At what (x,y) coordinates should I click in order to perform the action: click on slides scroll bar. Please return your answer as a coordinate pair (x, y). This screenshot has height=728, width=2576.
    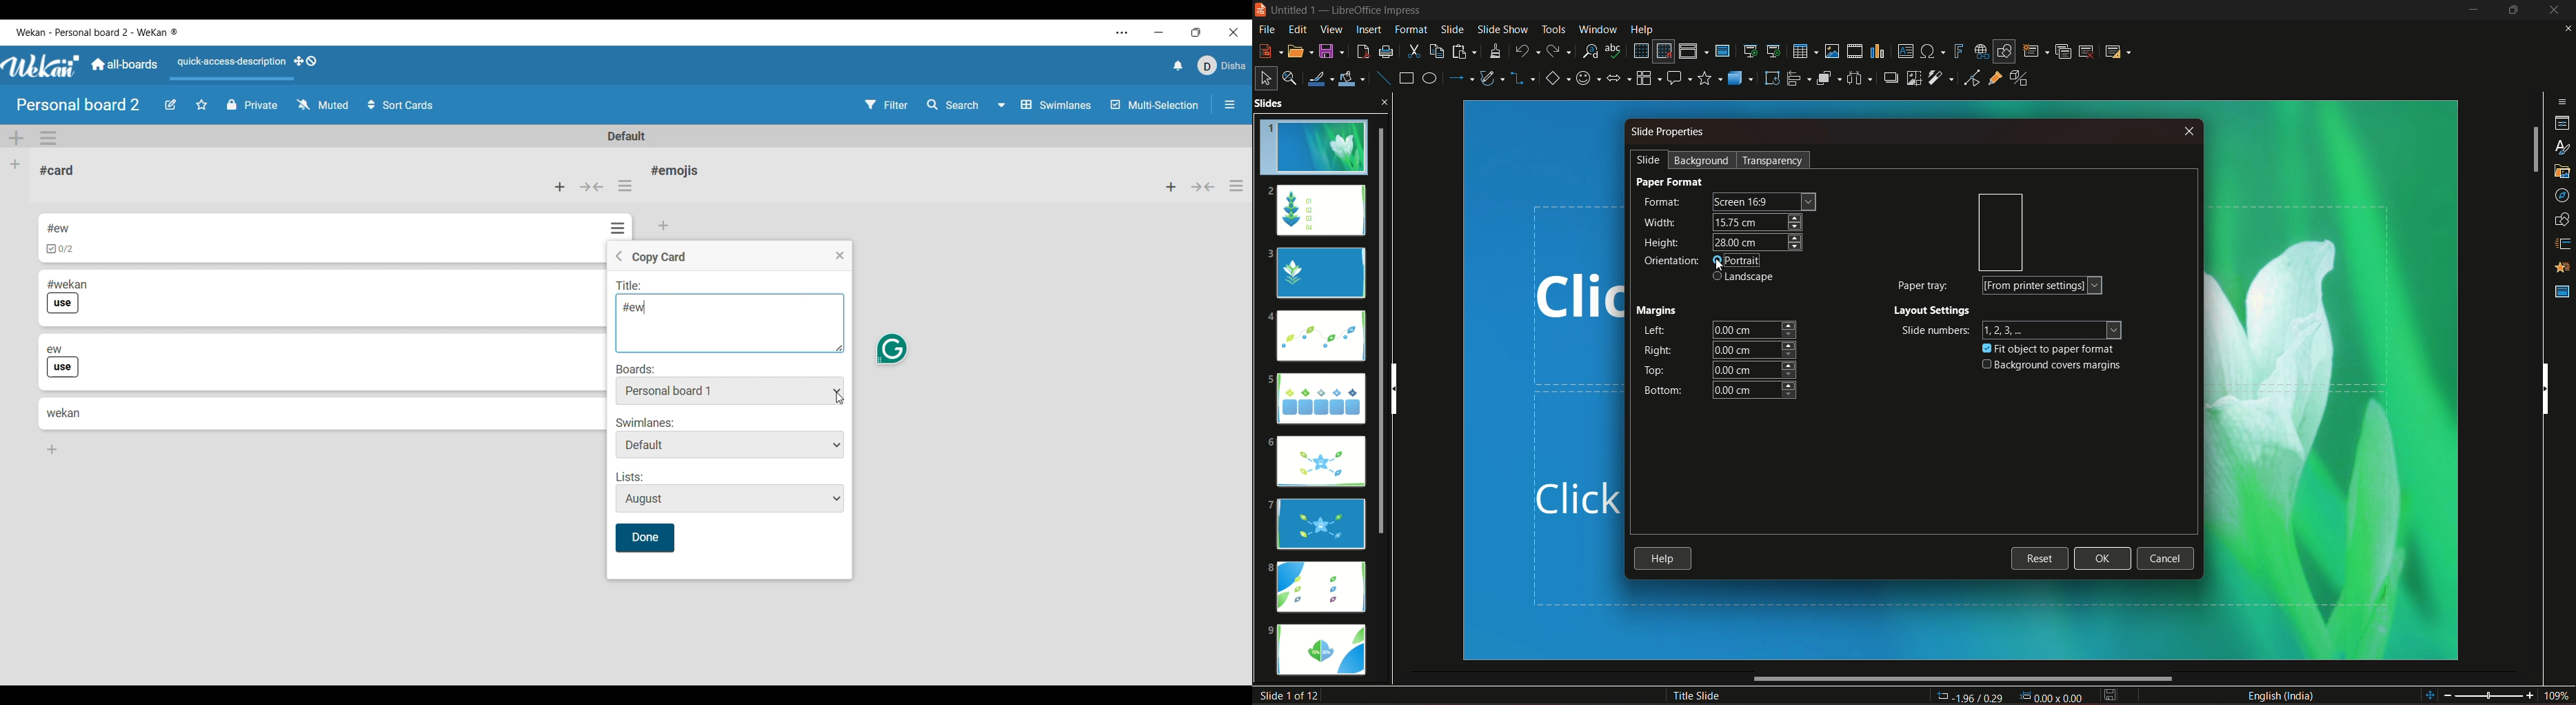
    Looking at the image, I should click on (1387, 329).